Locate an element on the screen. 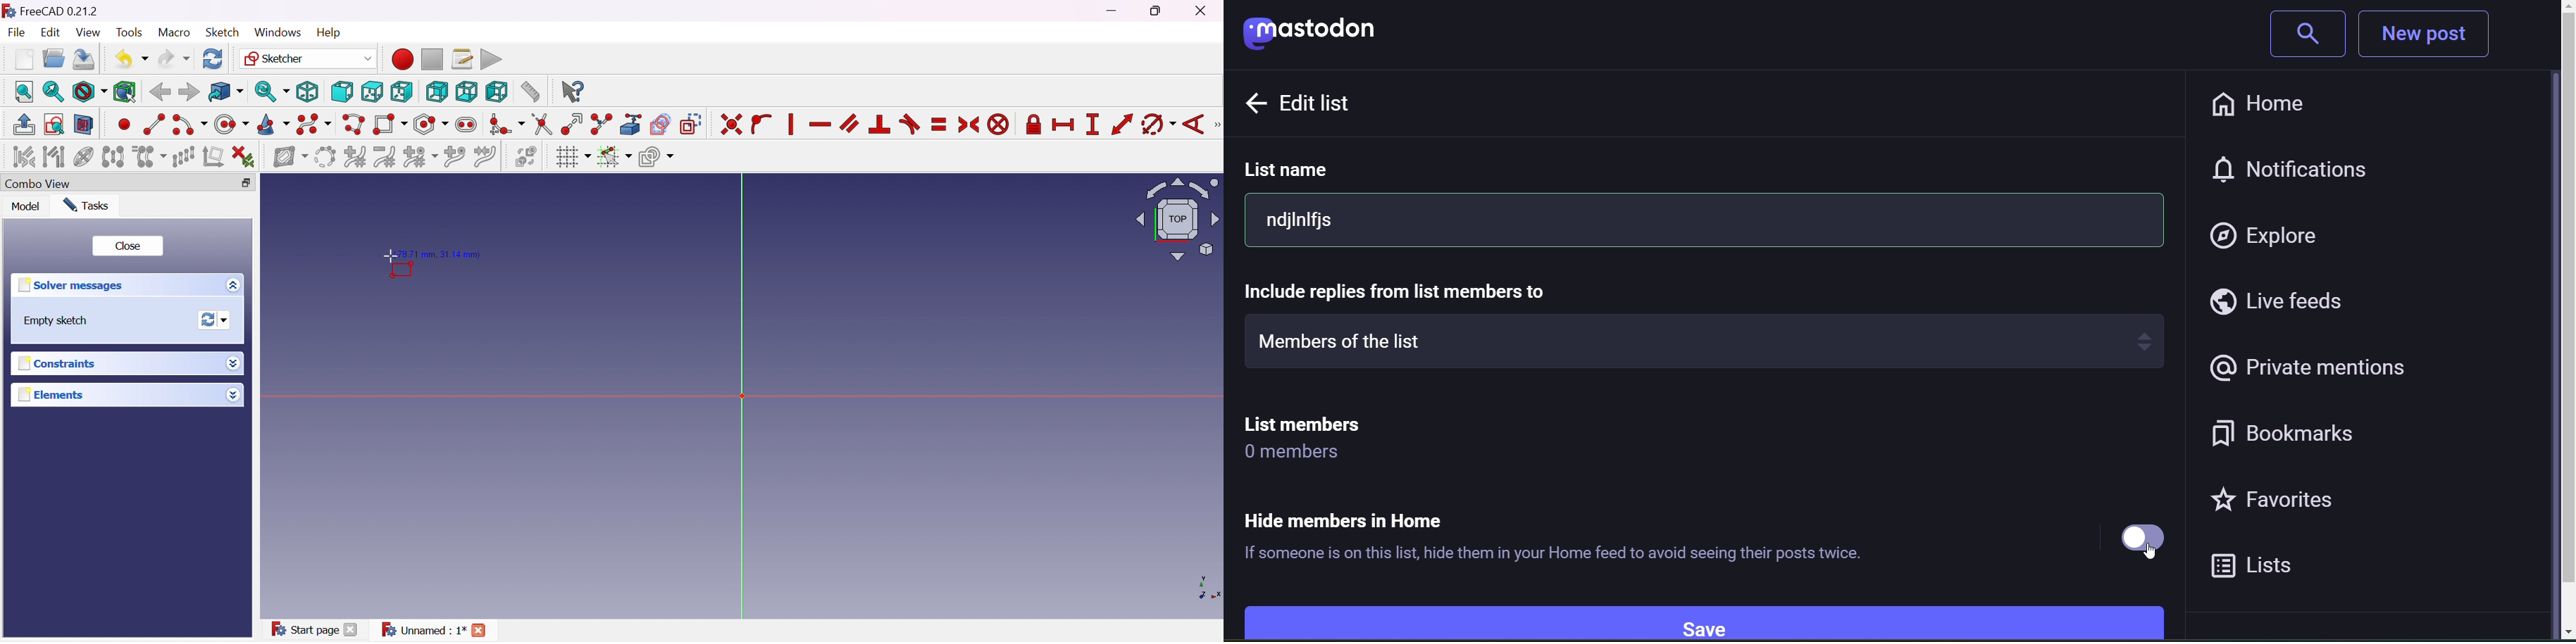 The height and width of the screenshot is (644, 2576). Save is located at coordinates (83, 61).